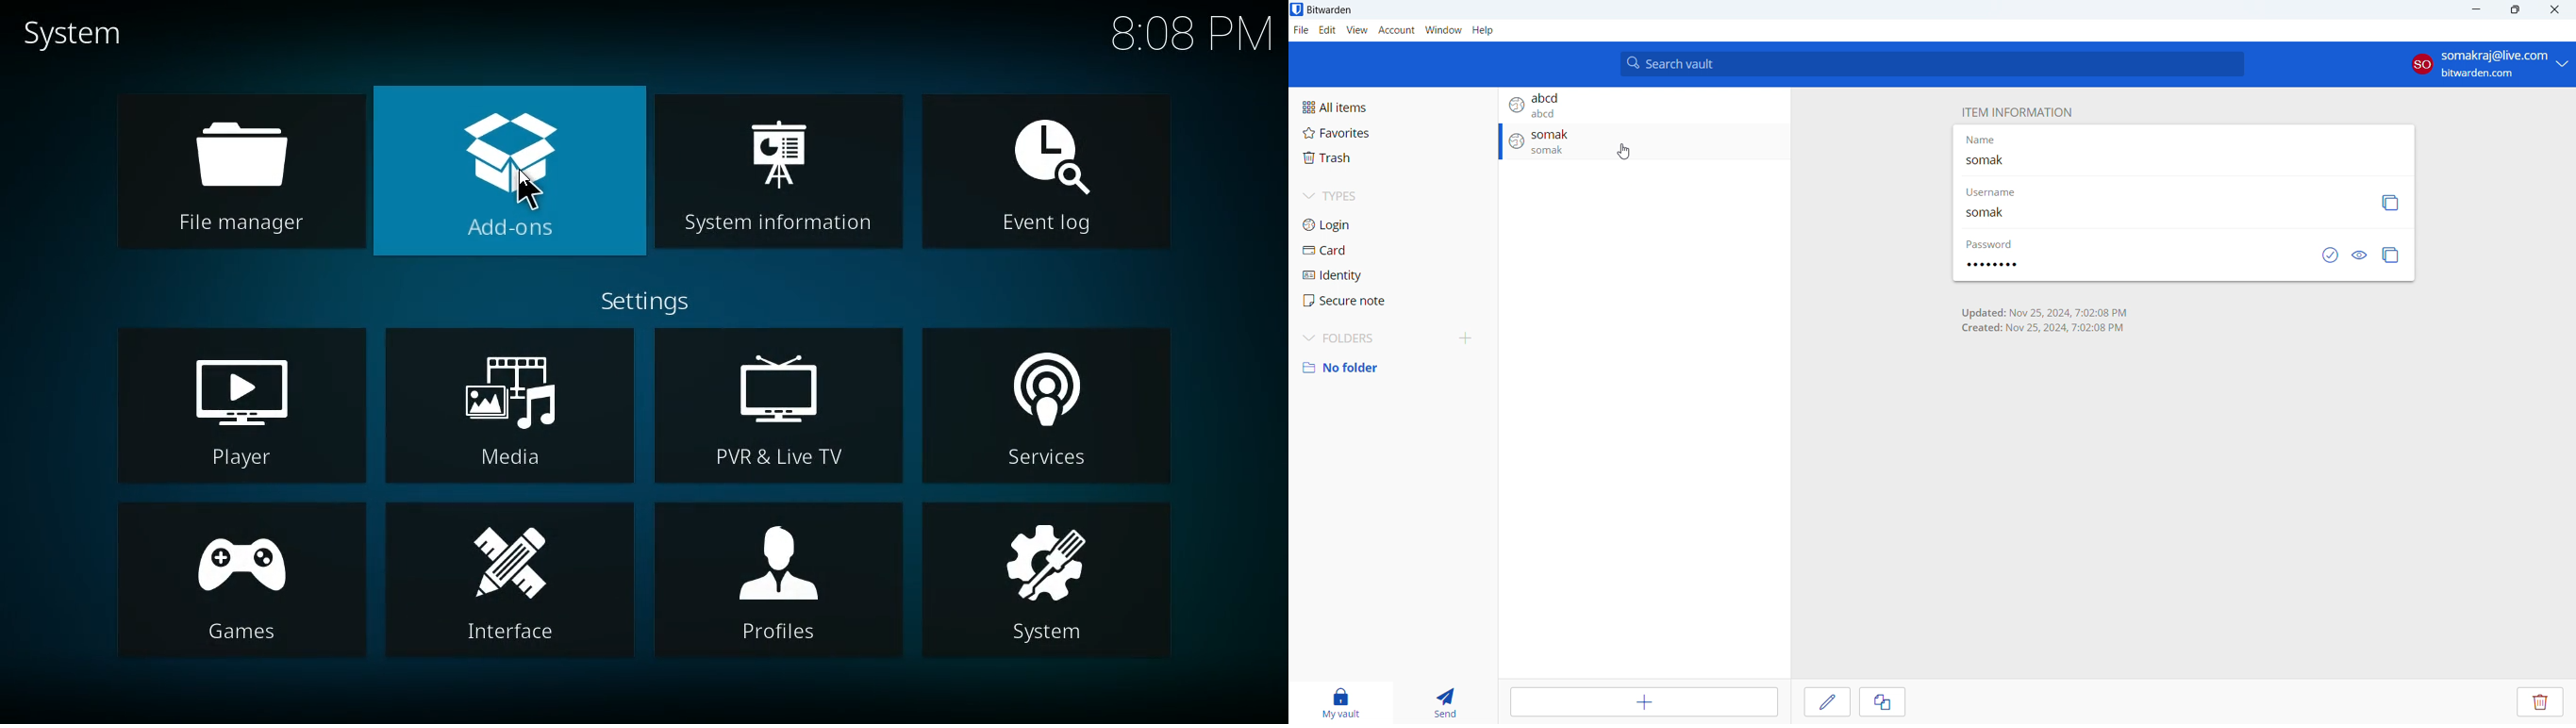 Image resolution: width=2576 pixels, height=728 pixels. What do you see at coordinates (1464, 340) in the screenshot?
I see `add folder` at bounding box center [1464, 340].